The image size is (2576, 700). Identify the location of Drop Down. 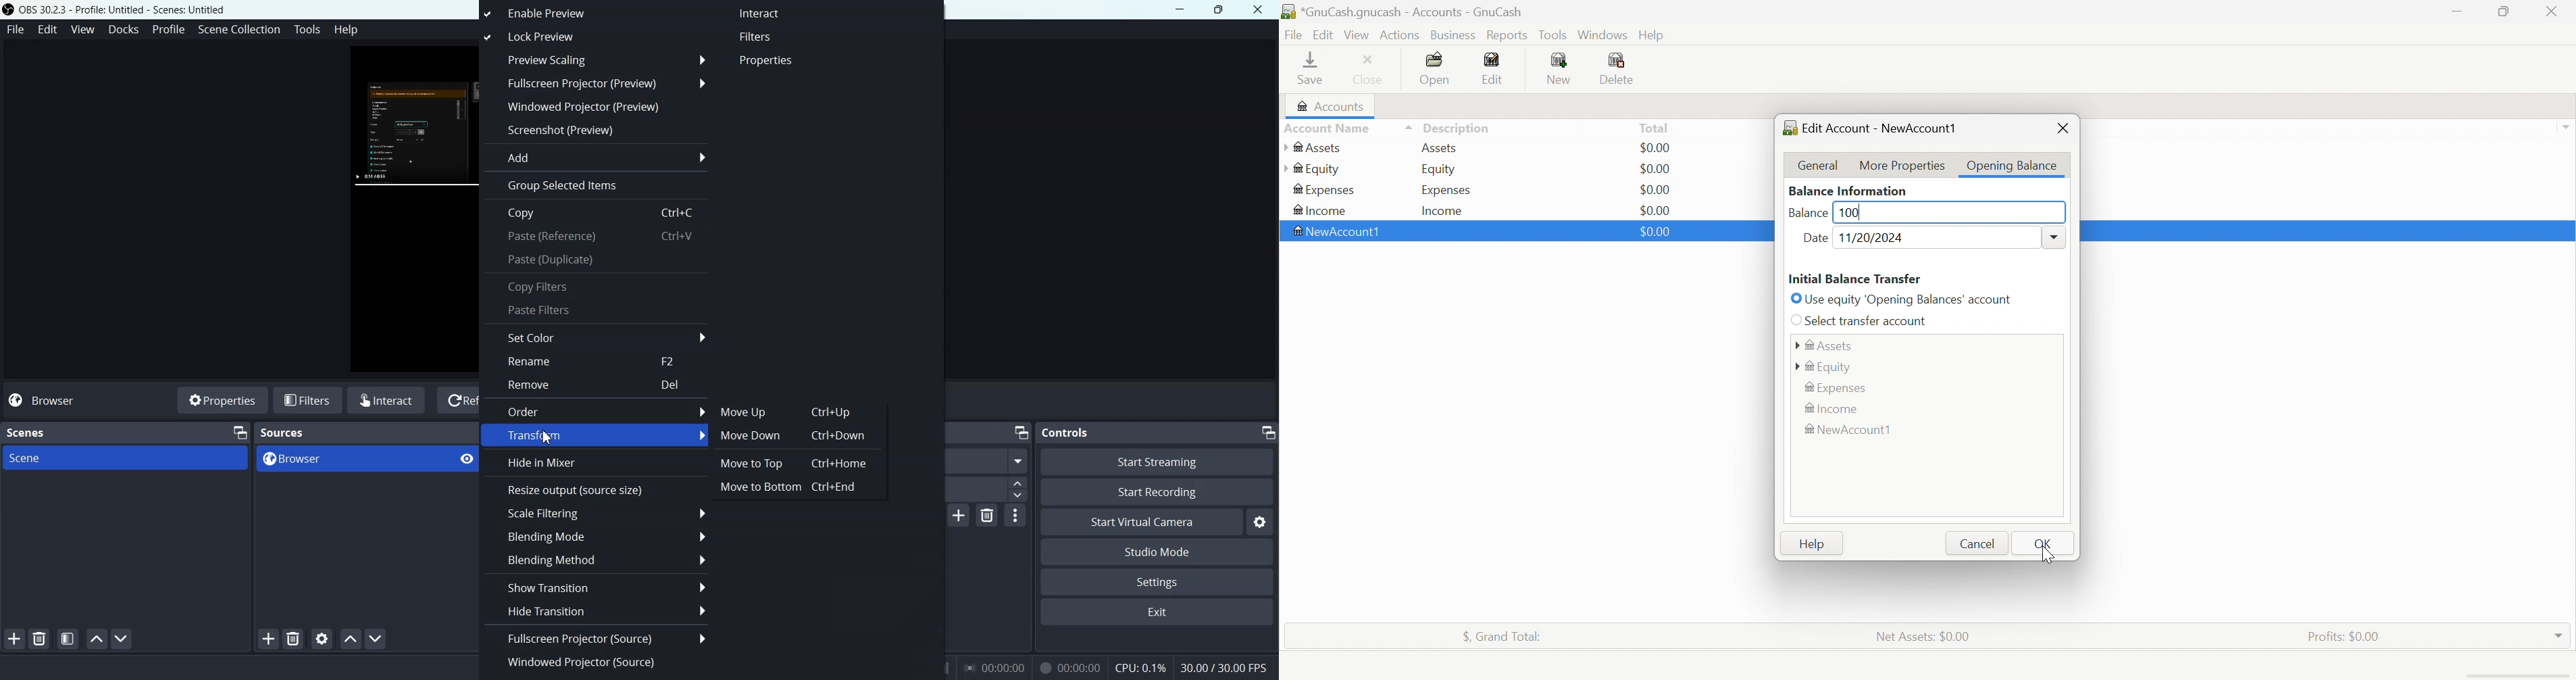
(2054, 235).